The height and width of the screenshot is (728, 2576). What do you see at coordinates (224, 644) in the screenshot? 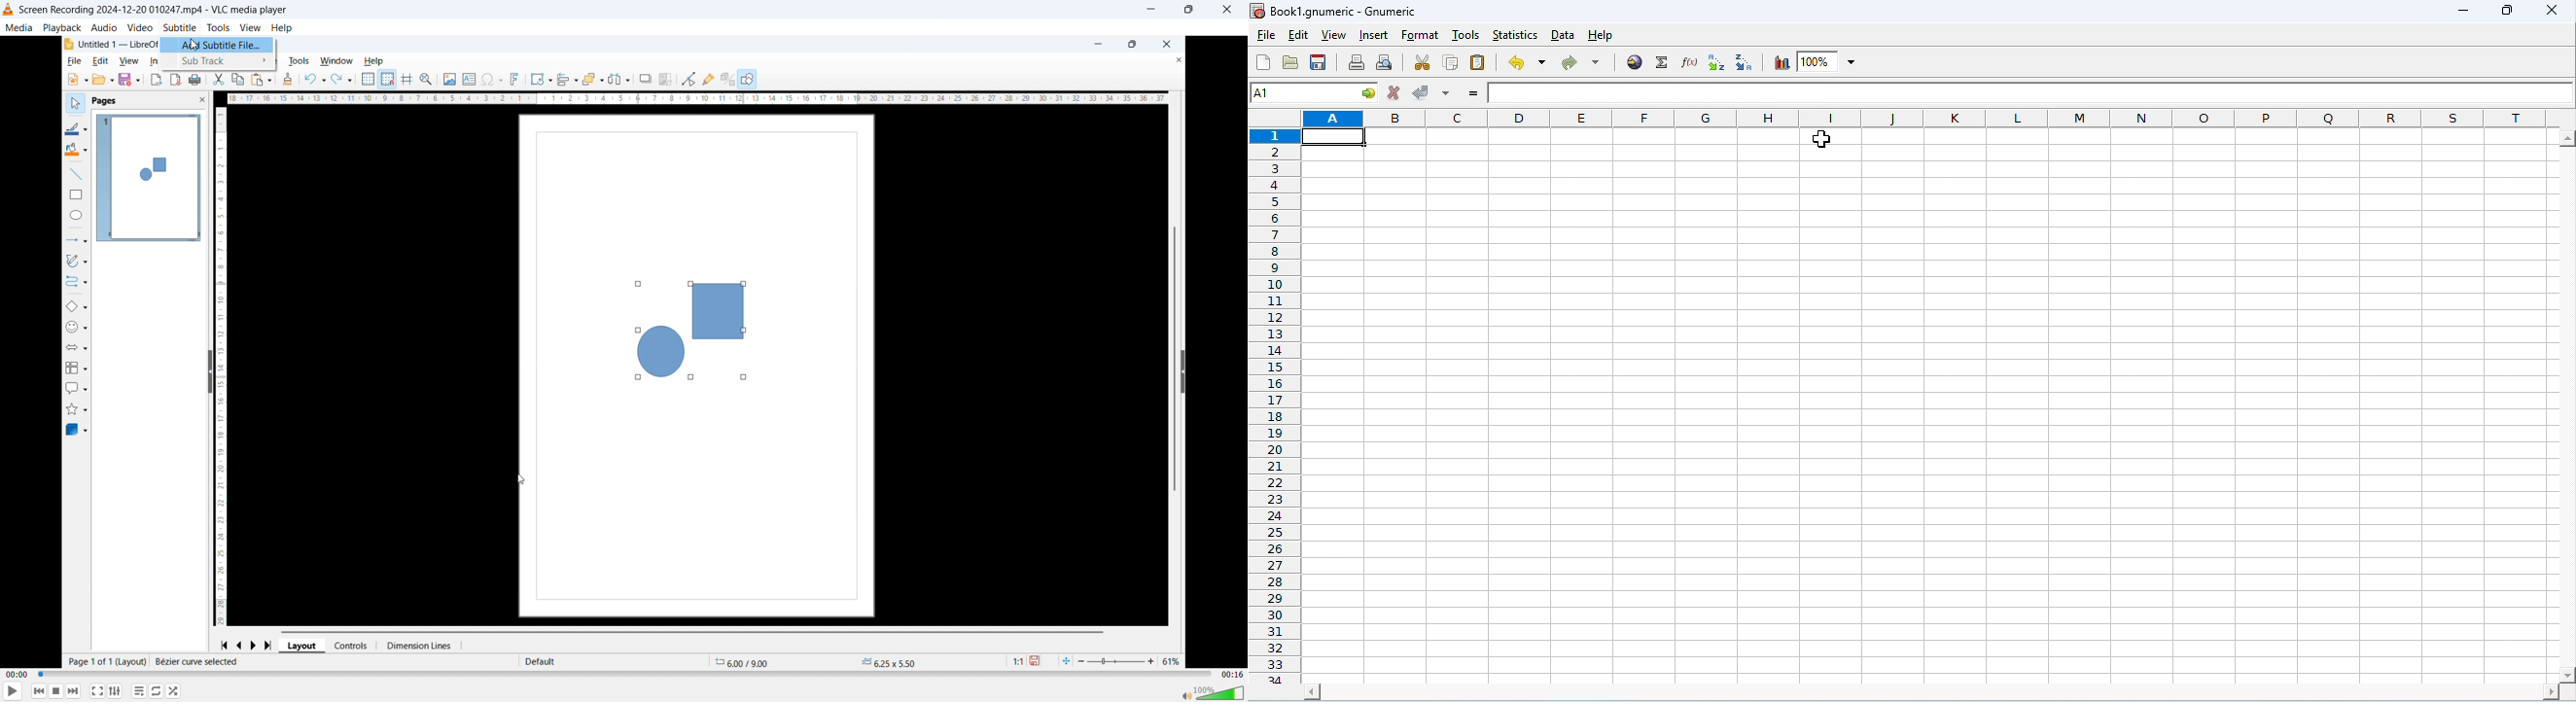
I see `first page` at bounding box center [224, 644].